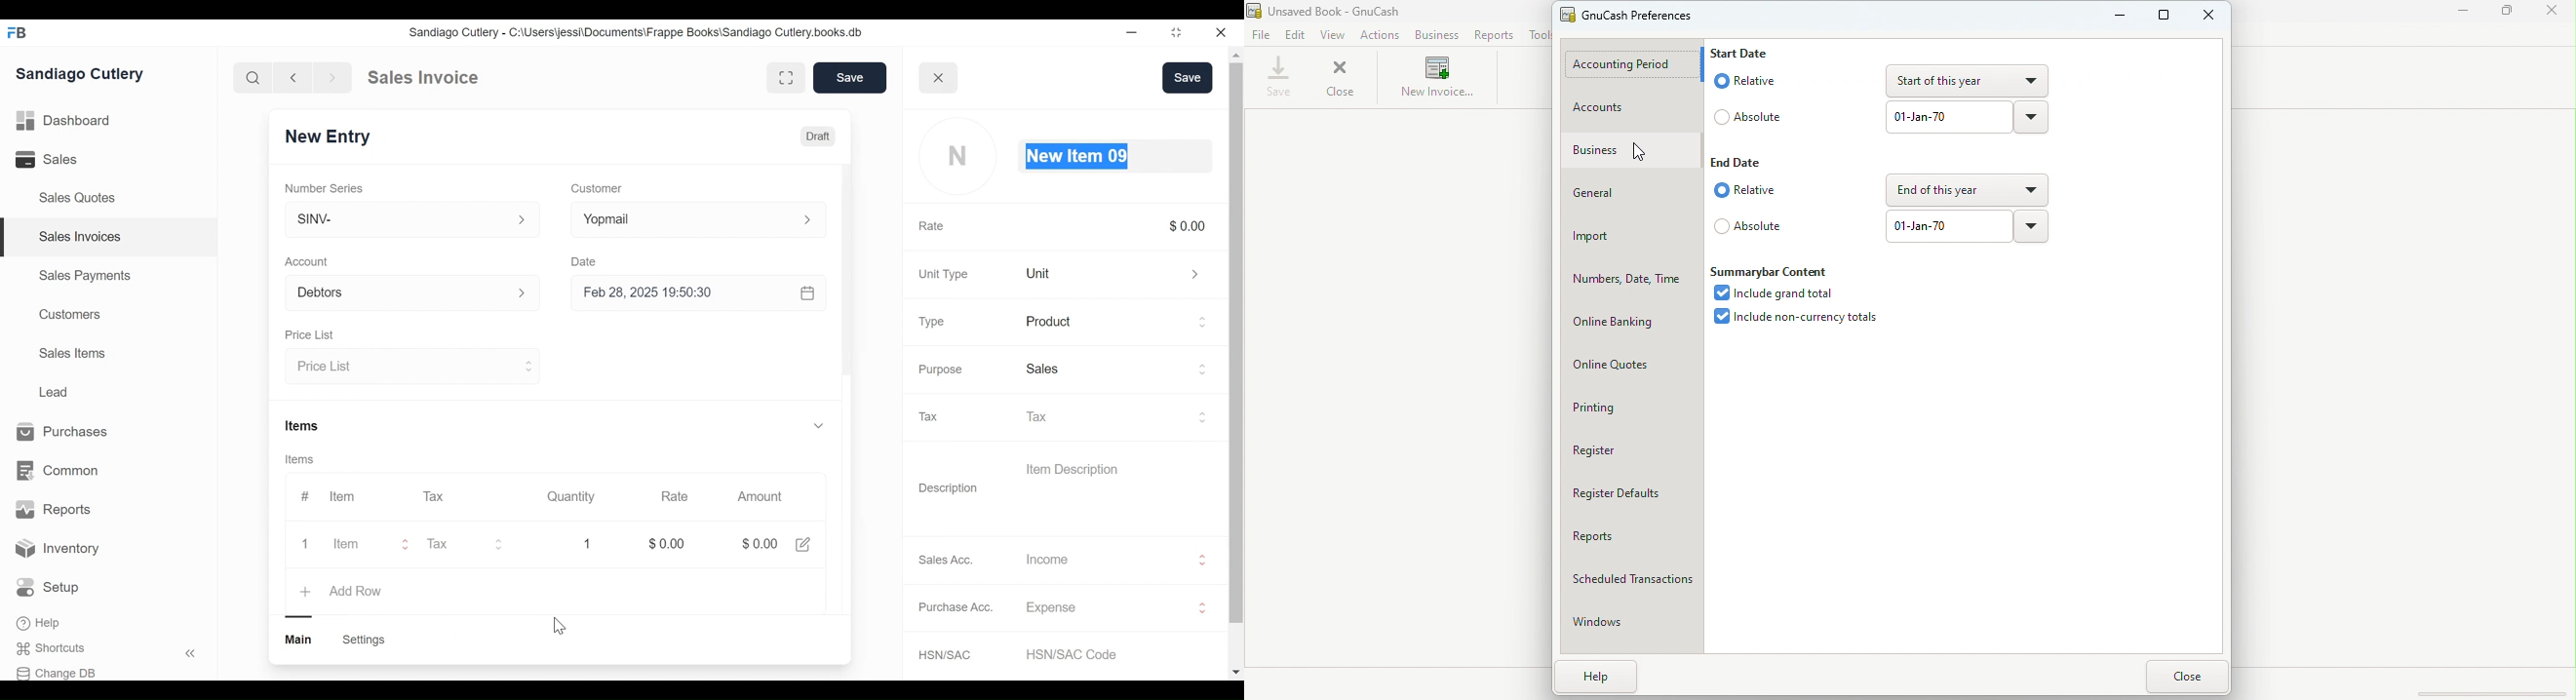 The image size is (2576, 700). Describe the element at coordinates (1434, 79) in the screenshot. I see `New invoice` at that location.